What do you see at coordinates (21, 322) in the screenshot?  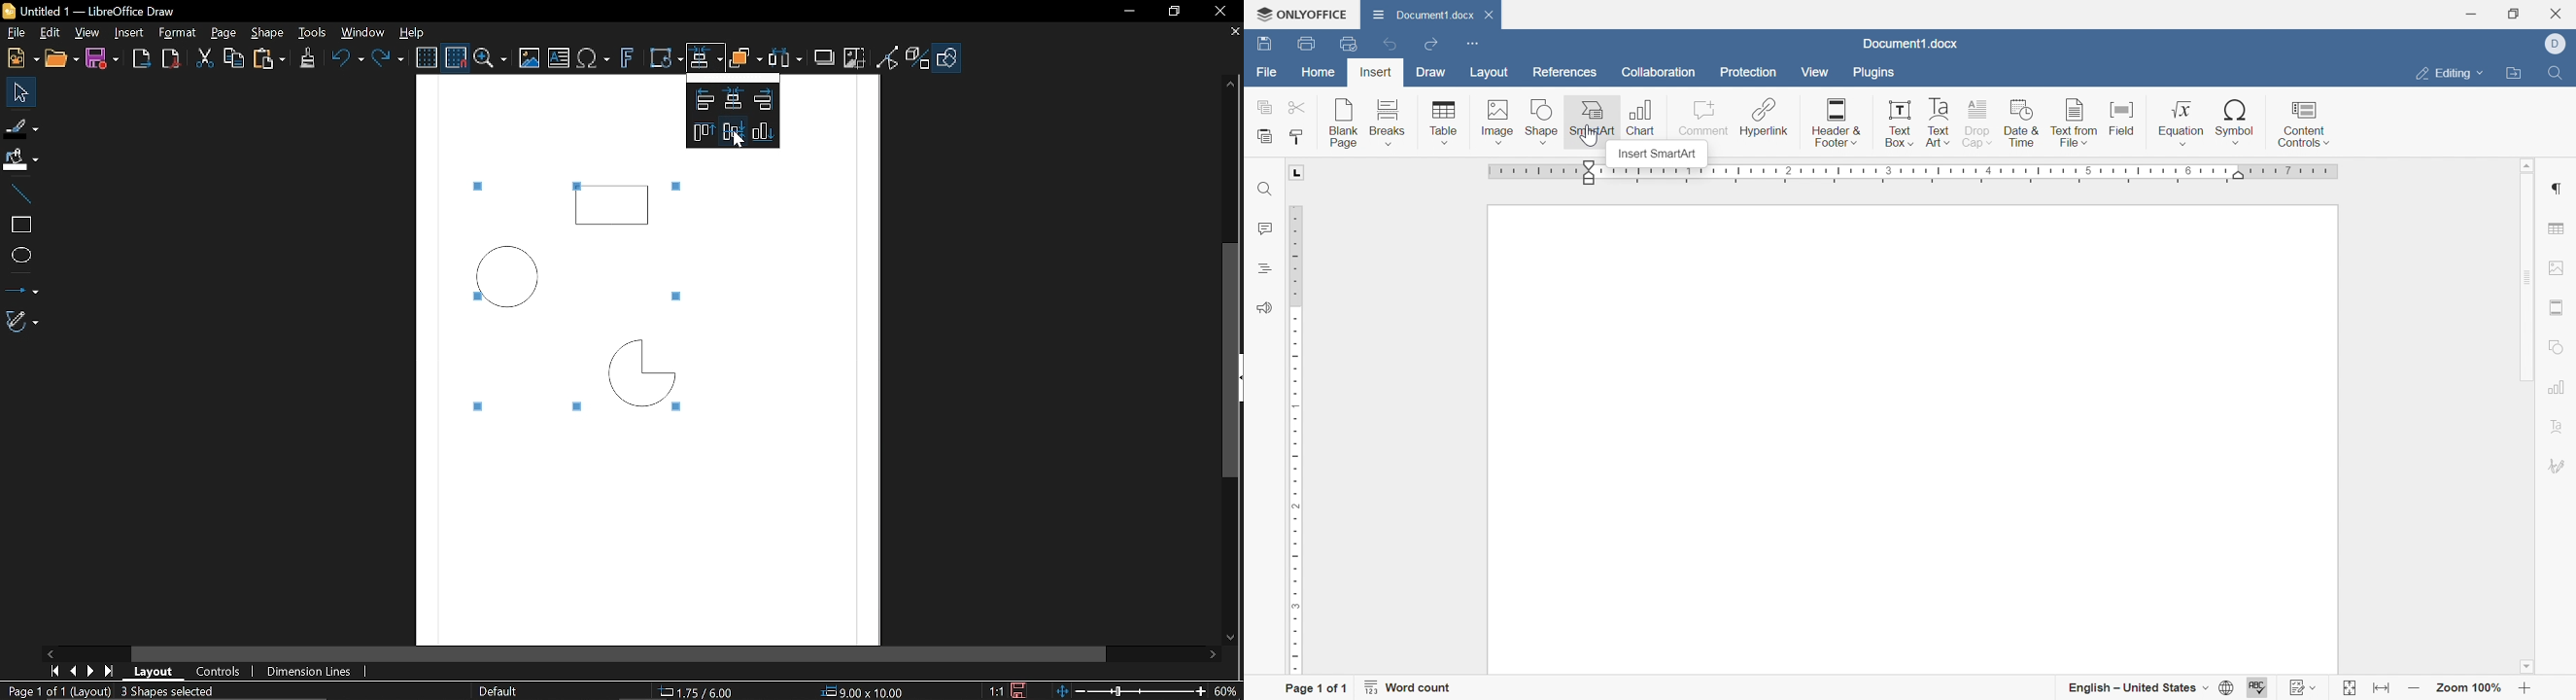 I see `Curves and polygons` at bounding box center [21, 322].